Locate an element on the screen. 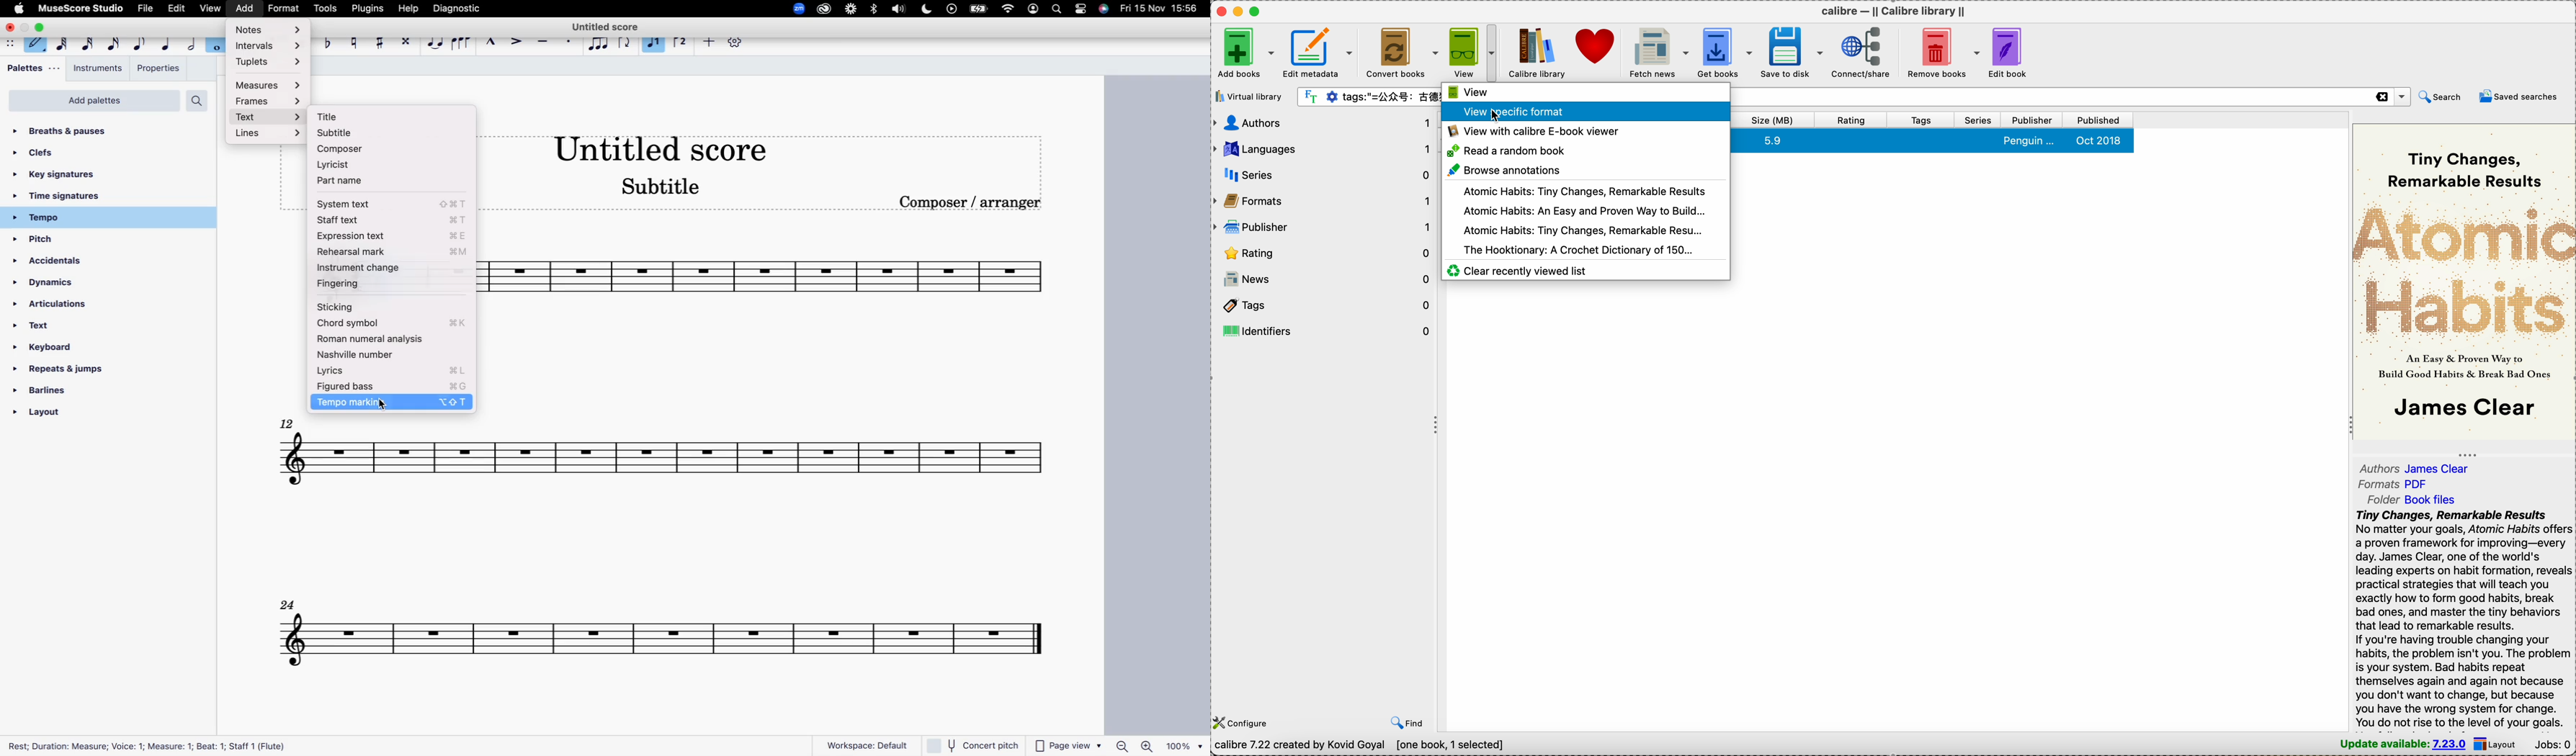  battery is located at coordinates (979, 10).